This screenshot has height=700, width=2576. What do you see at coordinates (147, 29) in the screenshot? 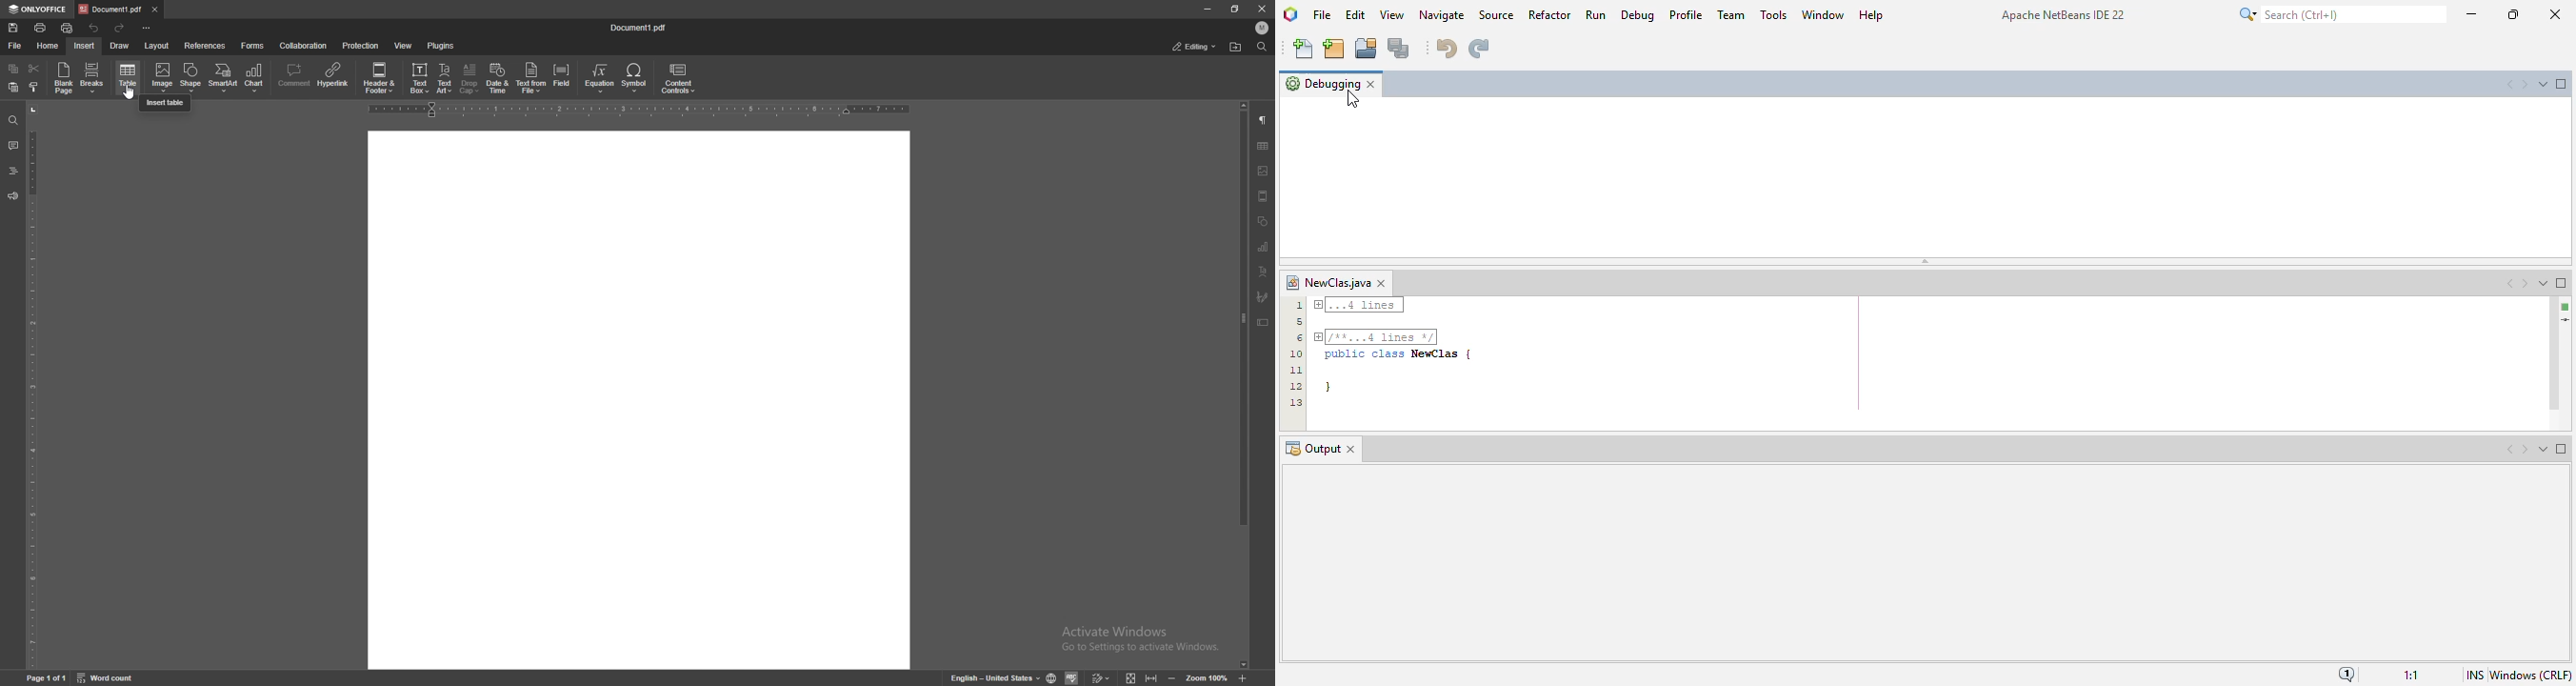
I see `configure toolbar` at bounding box center [147, 29].